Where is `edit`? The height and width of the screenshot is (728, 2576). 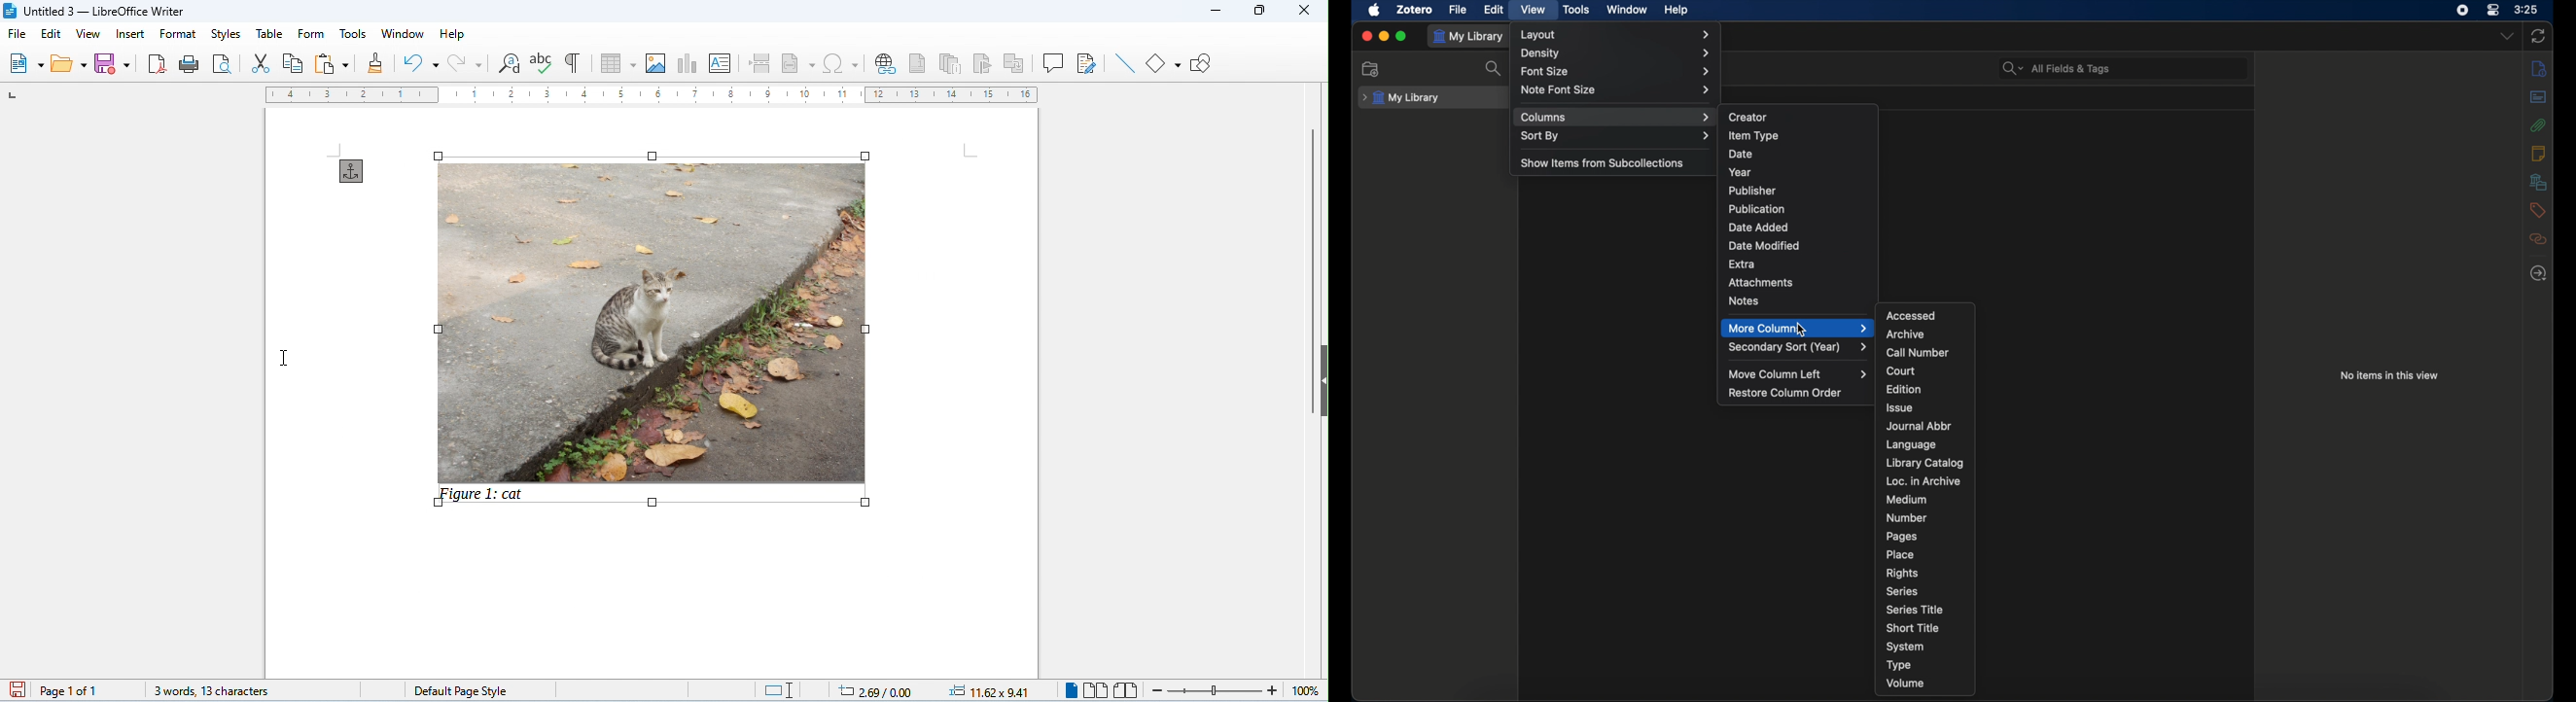 edit is located at coordinates (1493, 10).